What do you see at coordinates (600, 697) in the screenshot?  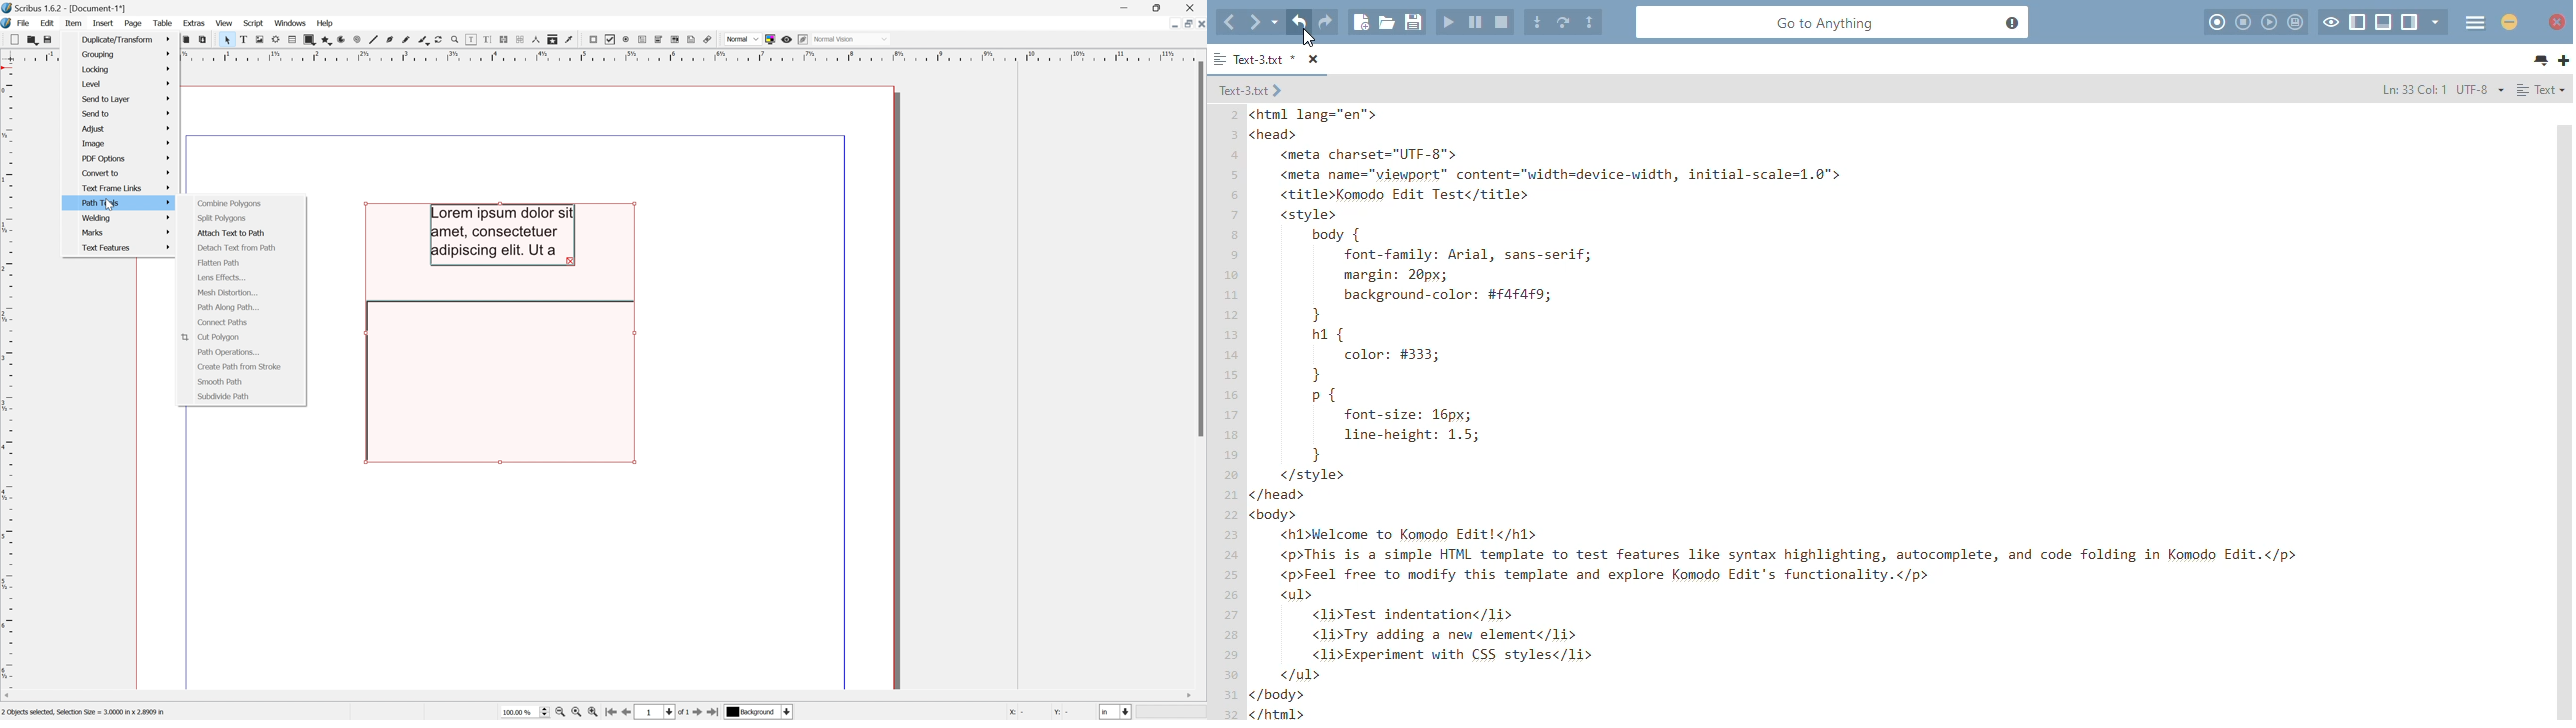 I see `Scroll` at bounding box center [600, 697].